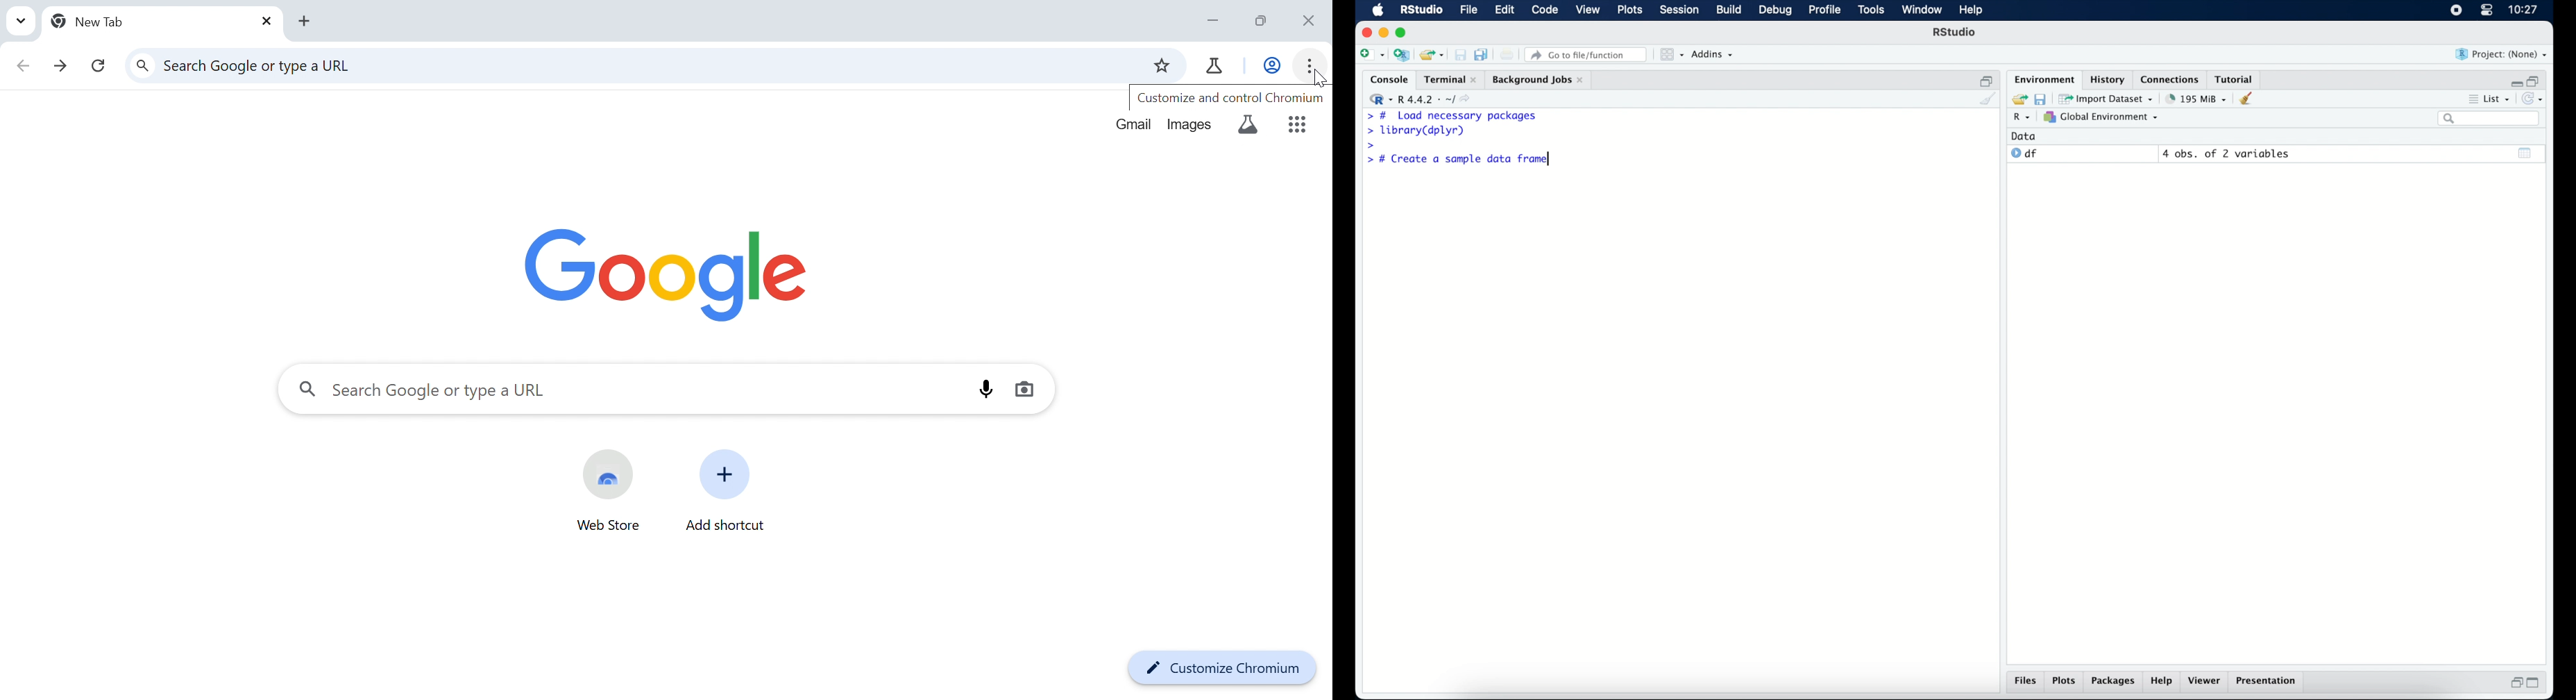 The image size is (2576, 700). Describe the element at coordinates (1503, 10) in the screenshot. I see `edit` at that location.